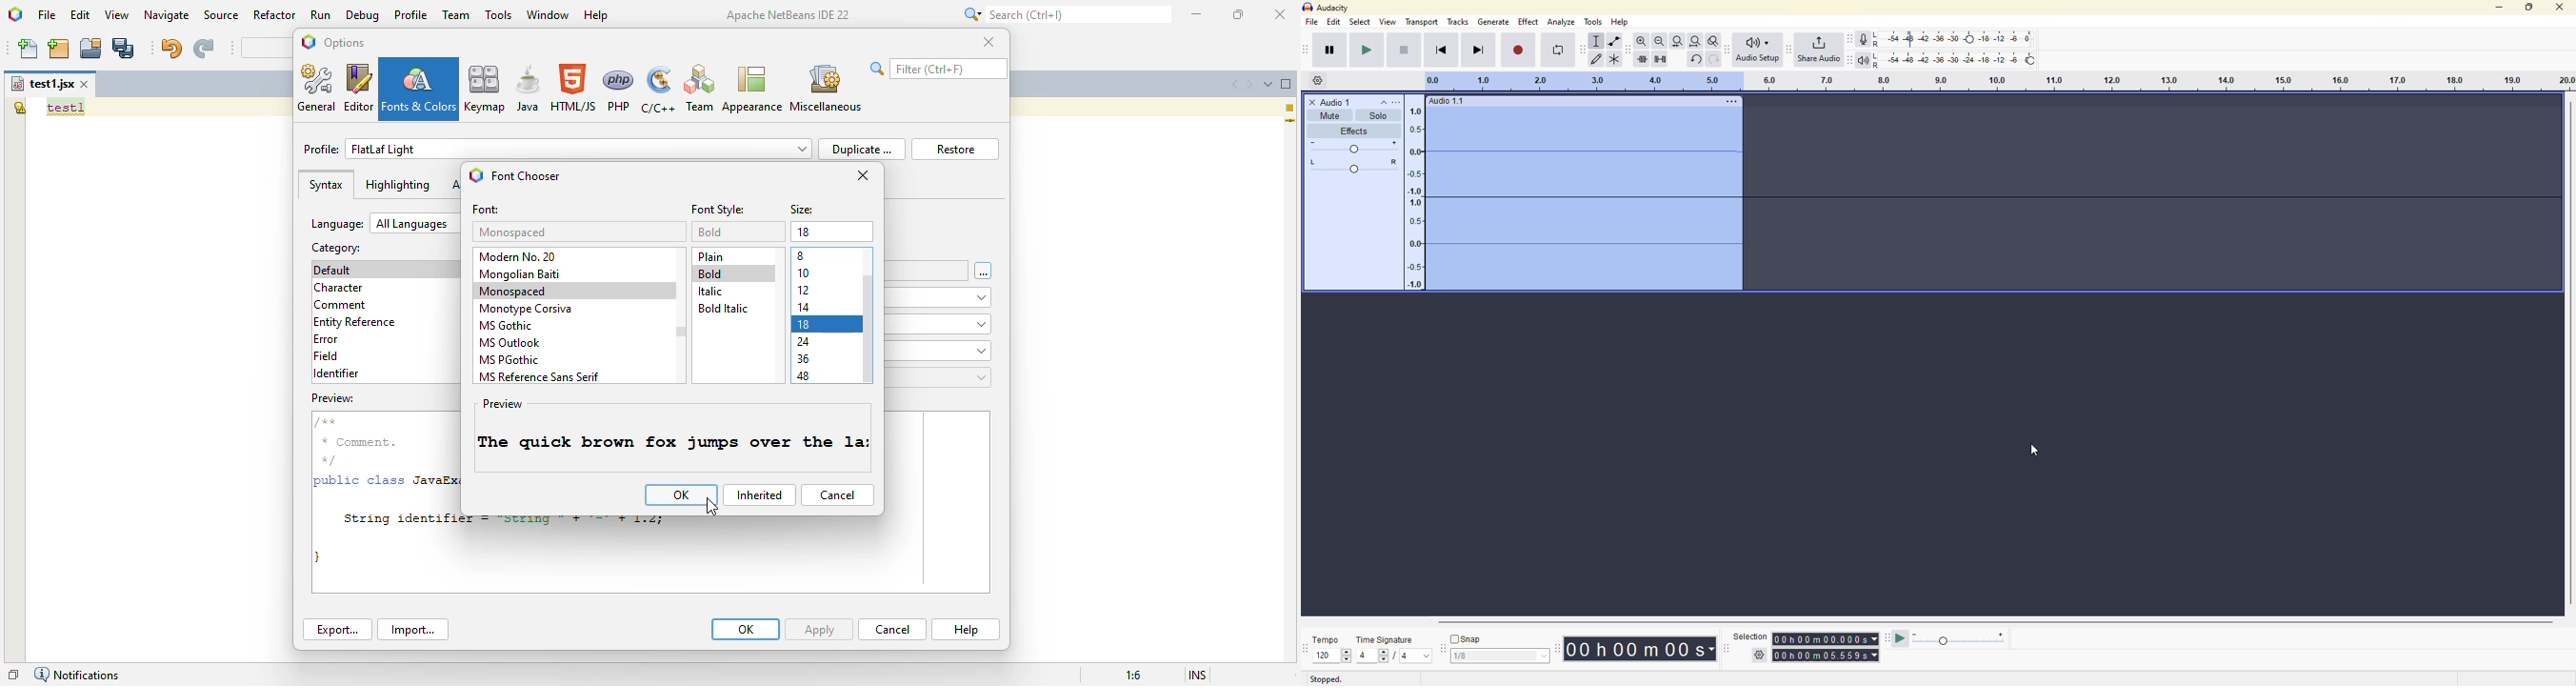 This screenshot has width=2576, height=700. I want to click on time, so click(1646, 648).